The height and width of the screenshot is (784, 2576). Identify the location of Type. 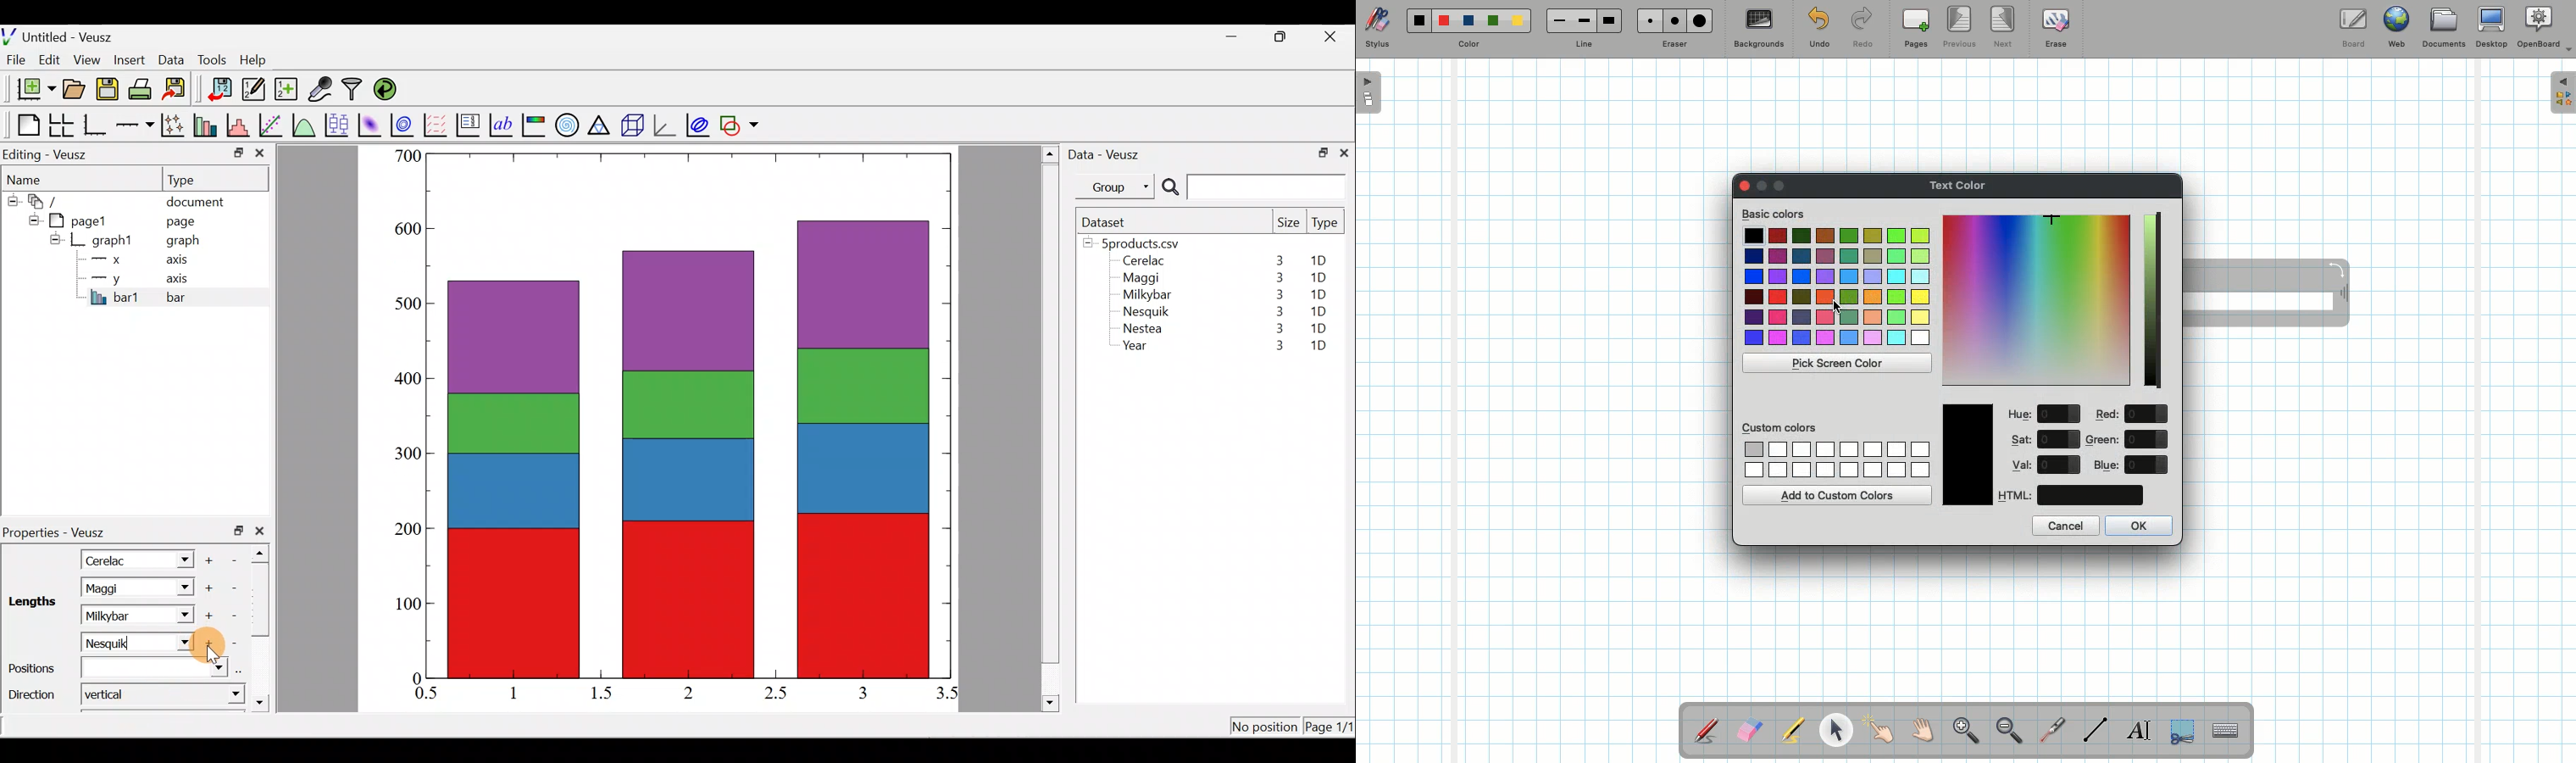
(194, 179).